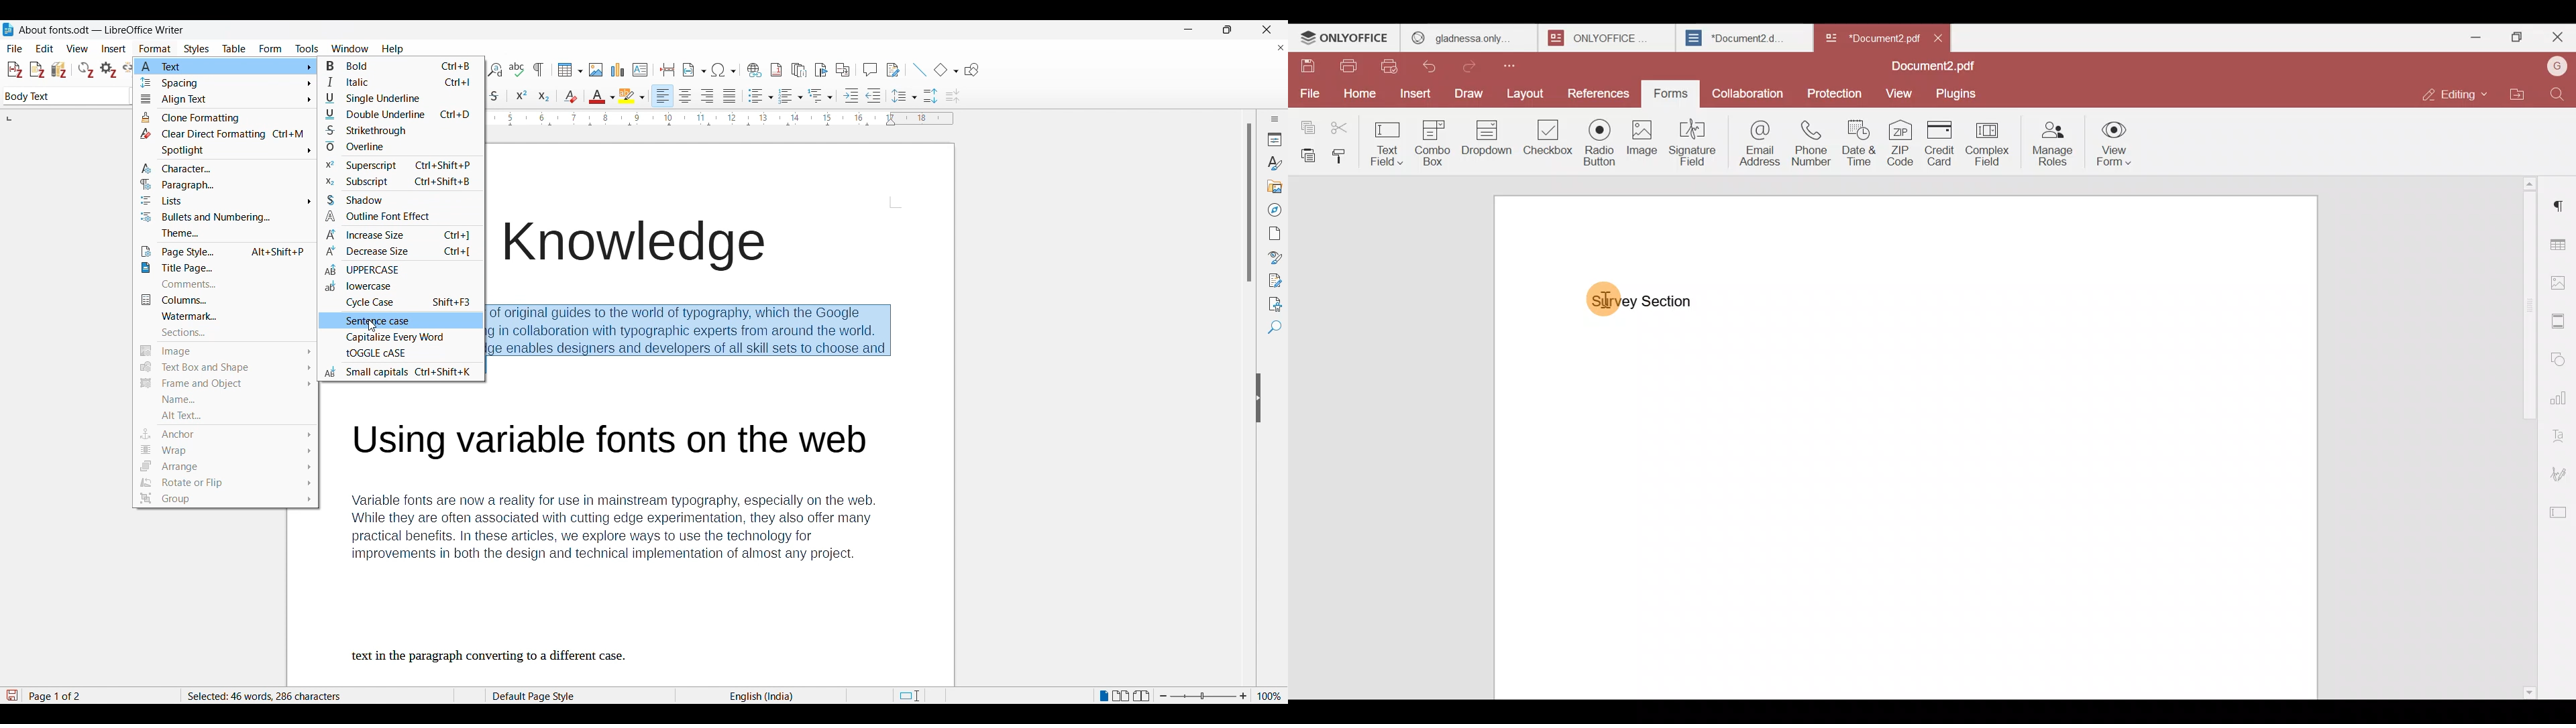  I want to click on Insert endnote, so click(799, 70).